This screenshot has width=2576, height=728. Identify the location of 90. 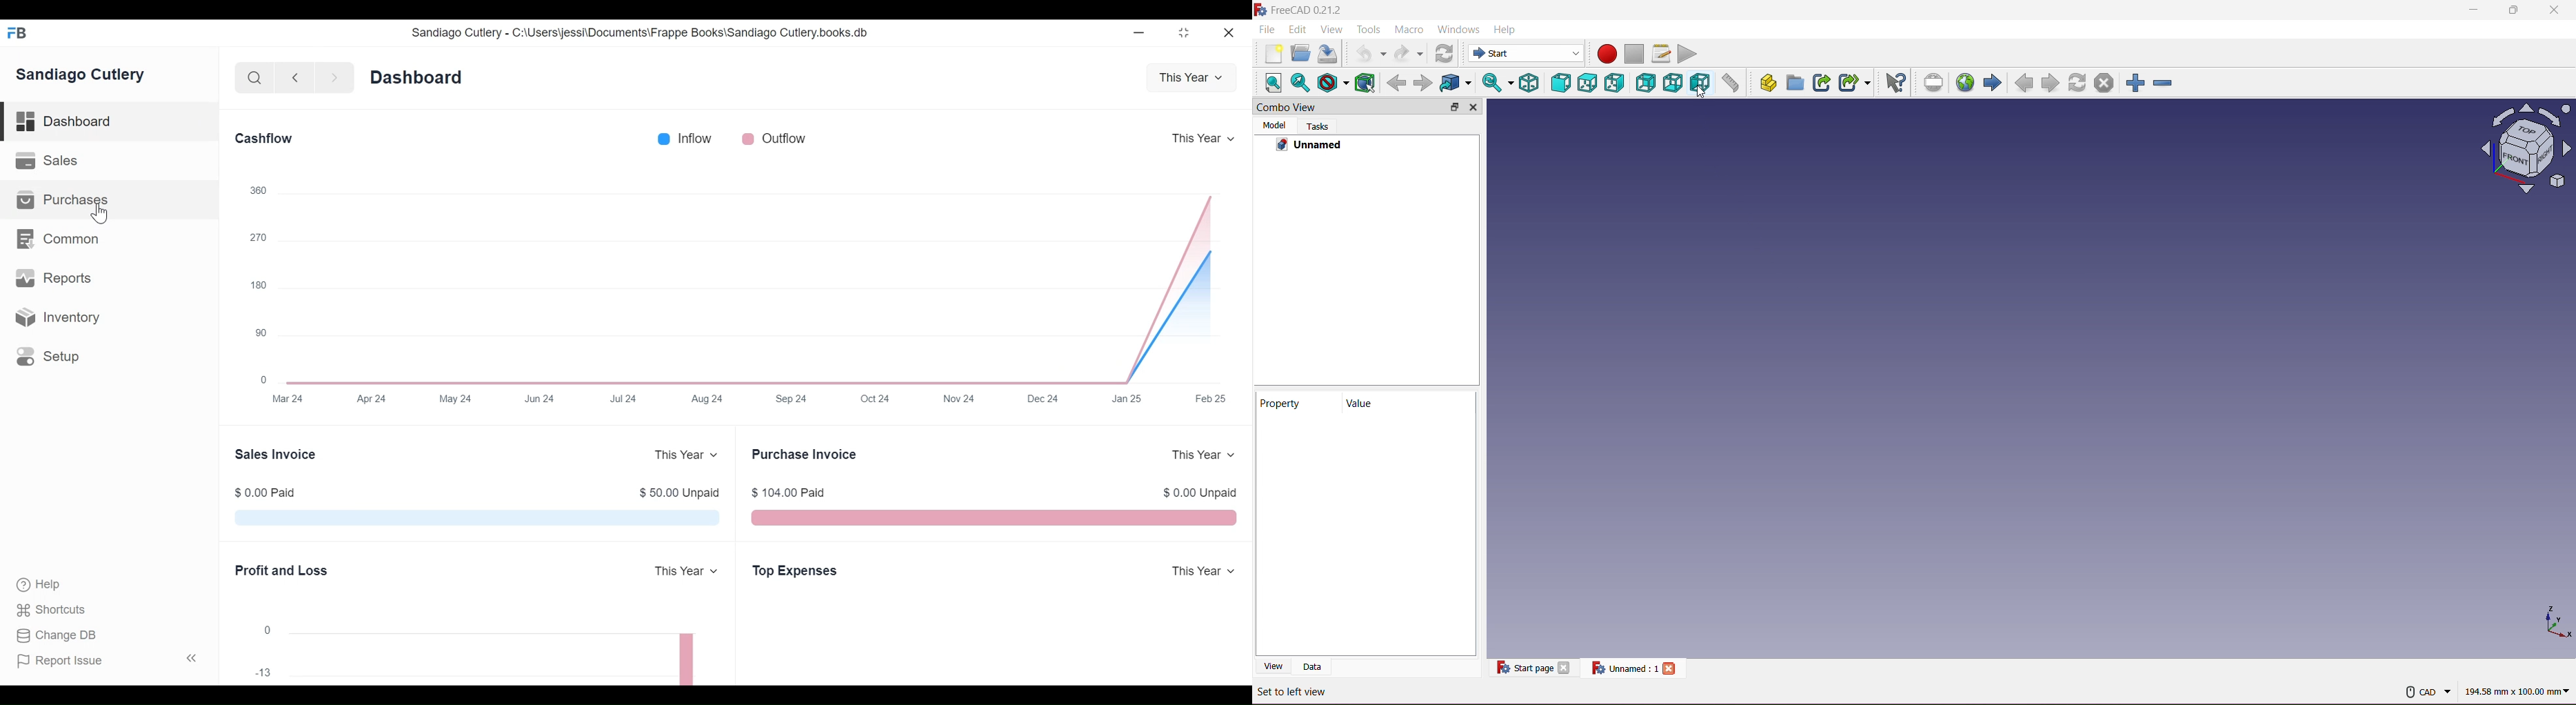
(259, 332).